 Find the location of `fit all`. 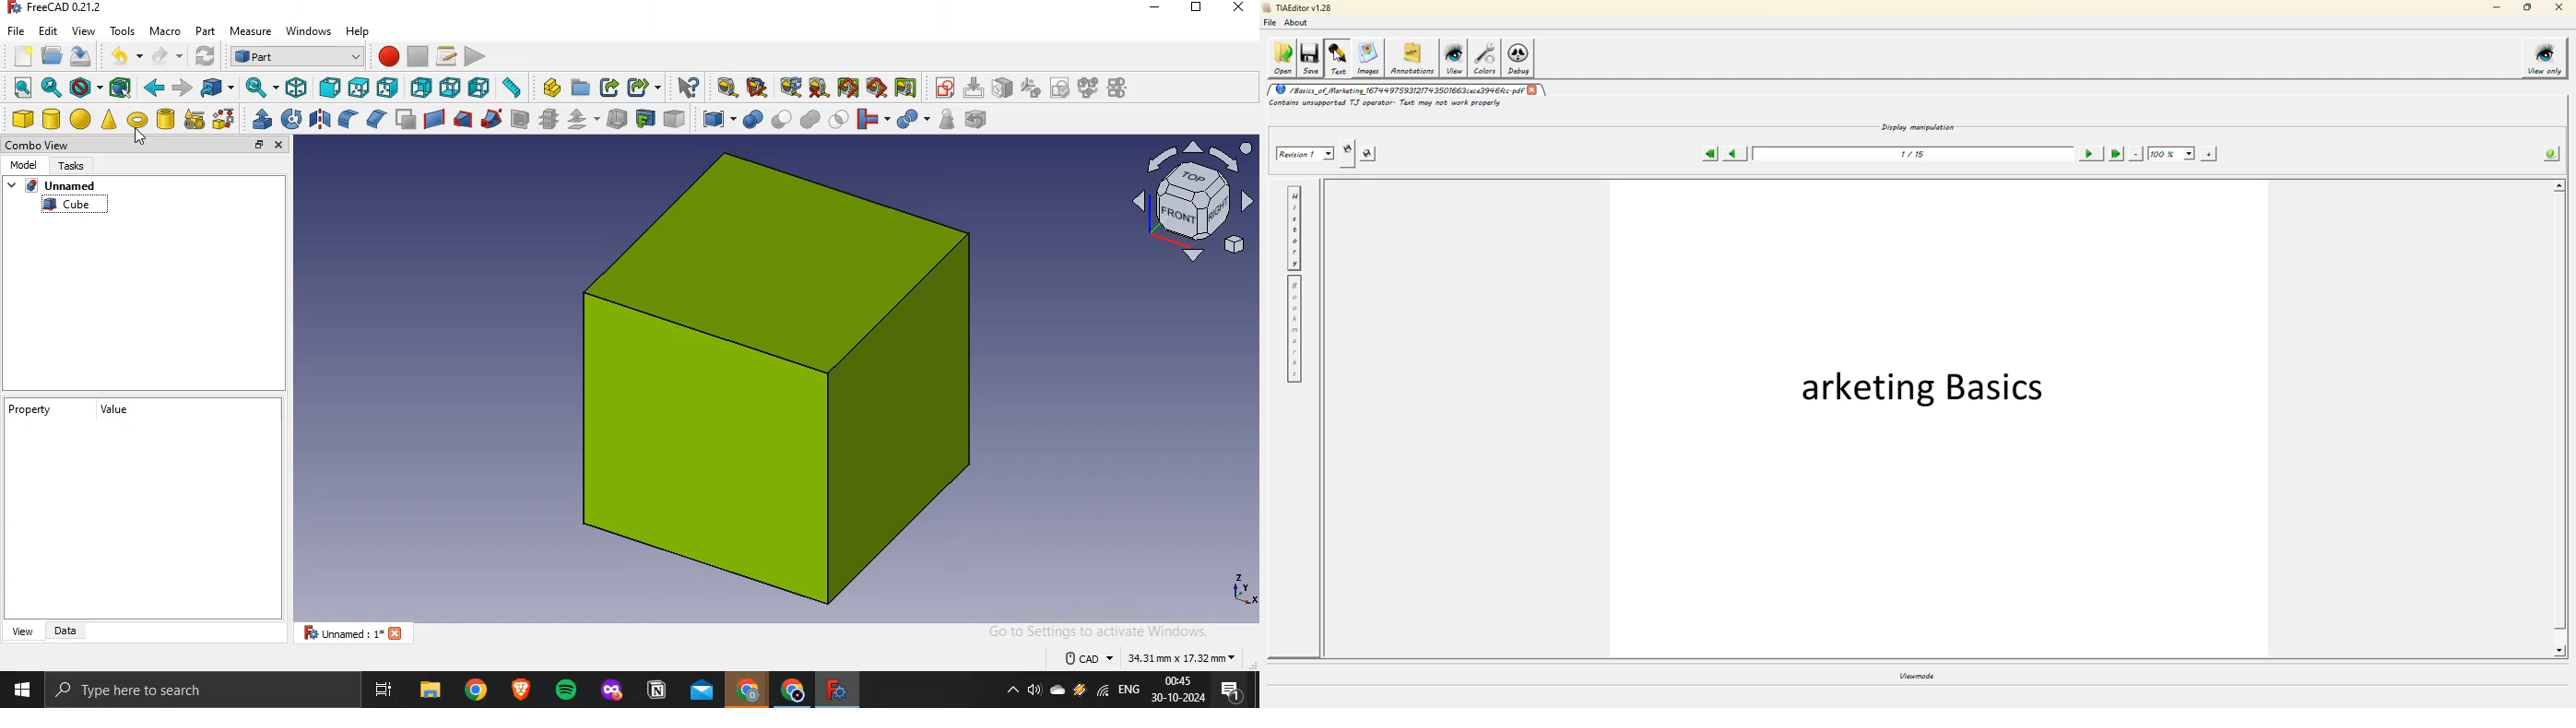

fit all is located at coordinates (23, 87).